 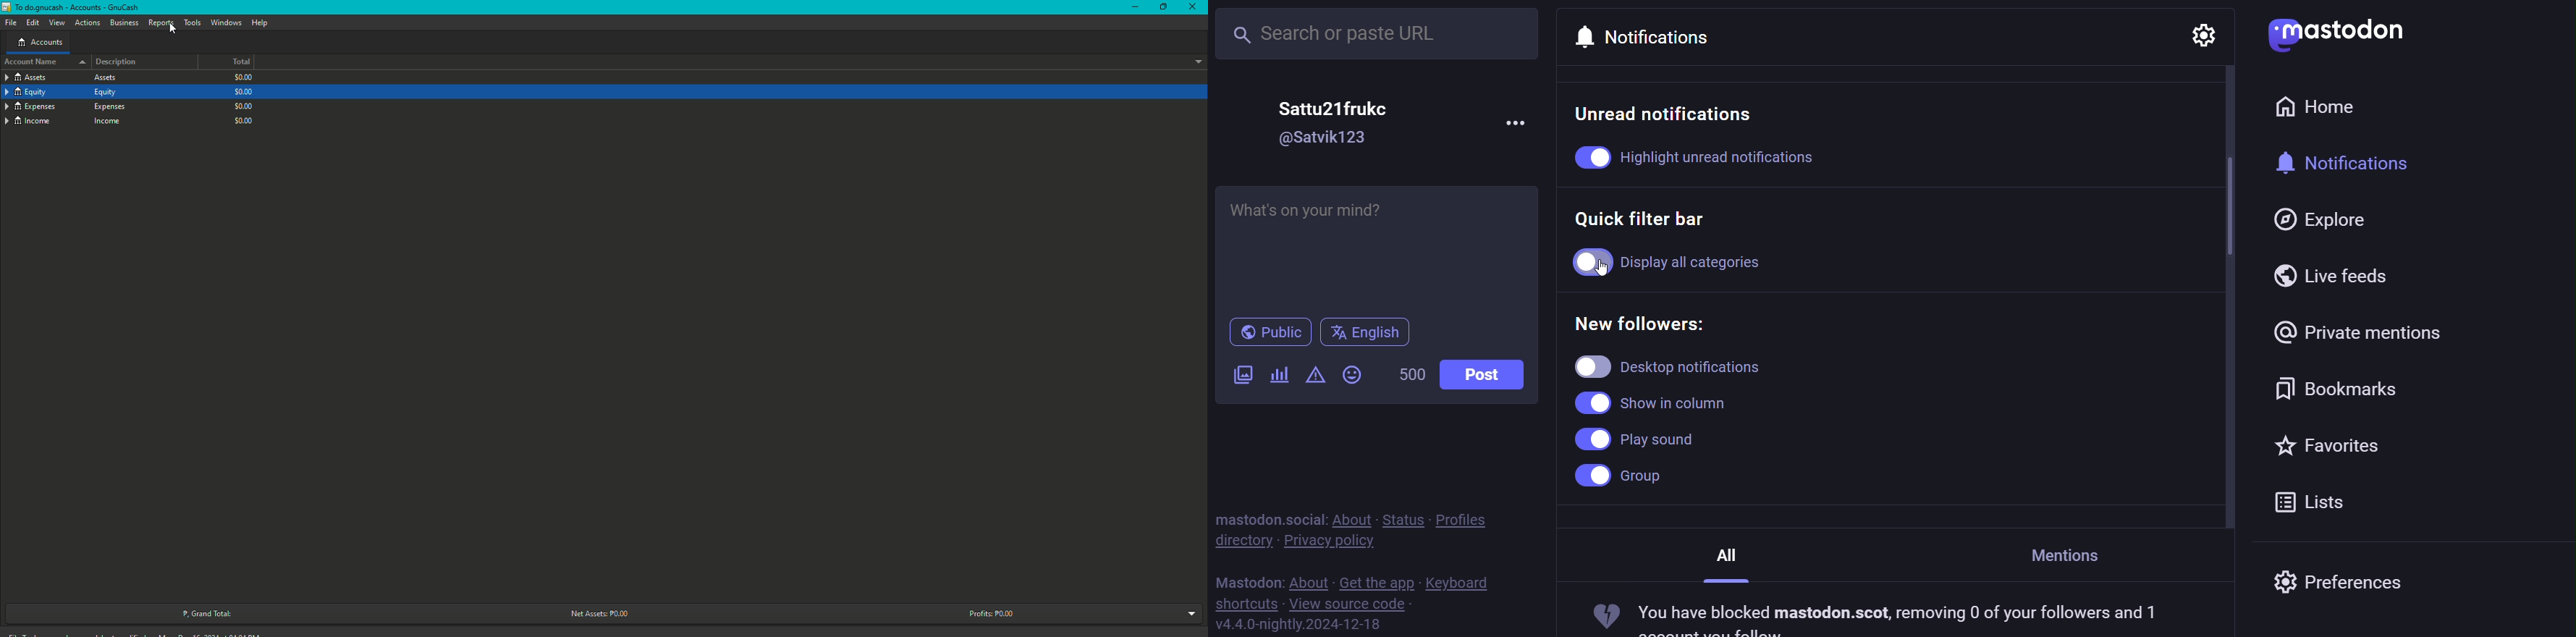 What do you see at coordinates (1349, 518) in the screenshot?
I see `about` at bounding box center [1349, 518].